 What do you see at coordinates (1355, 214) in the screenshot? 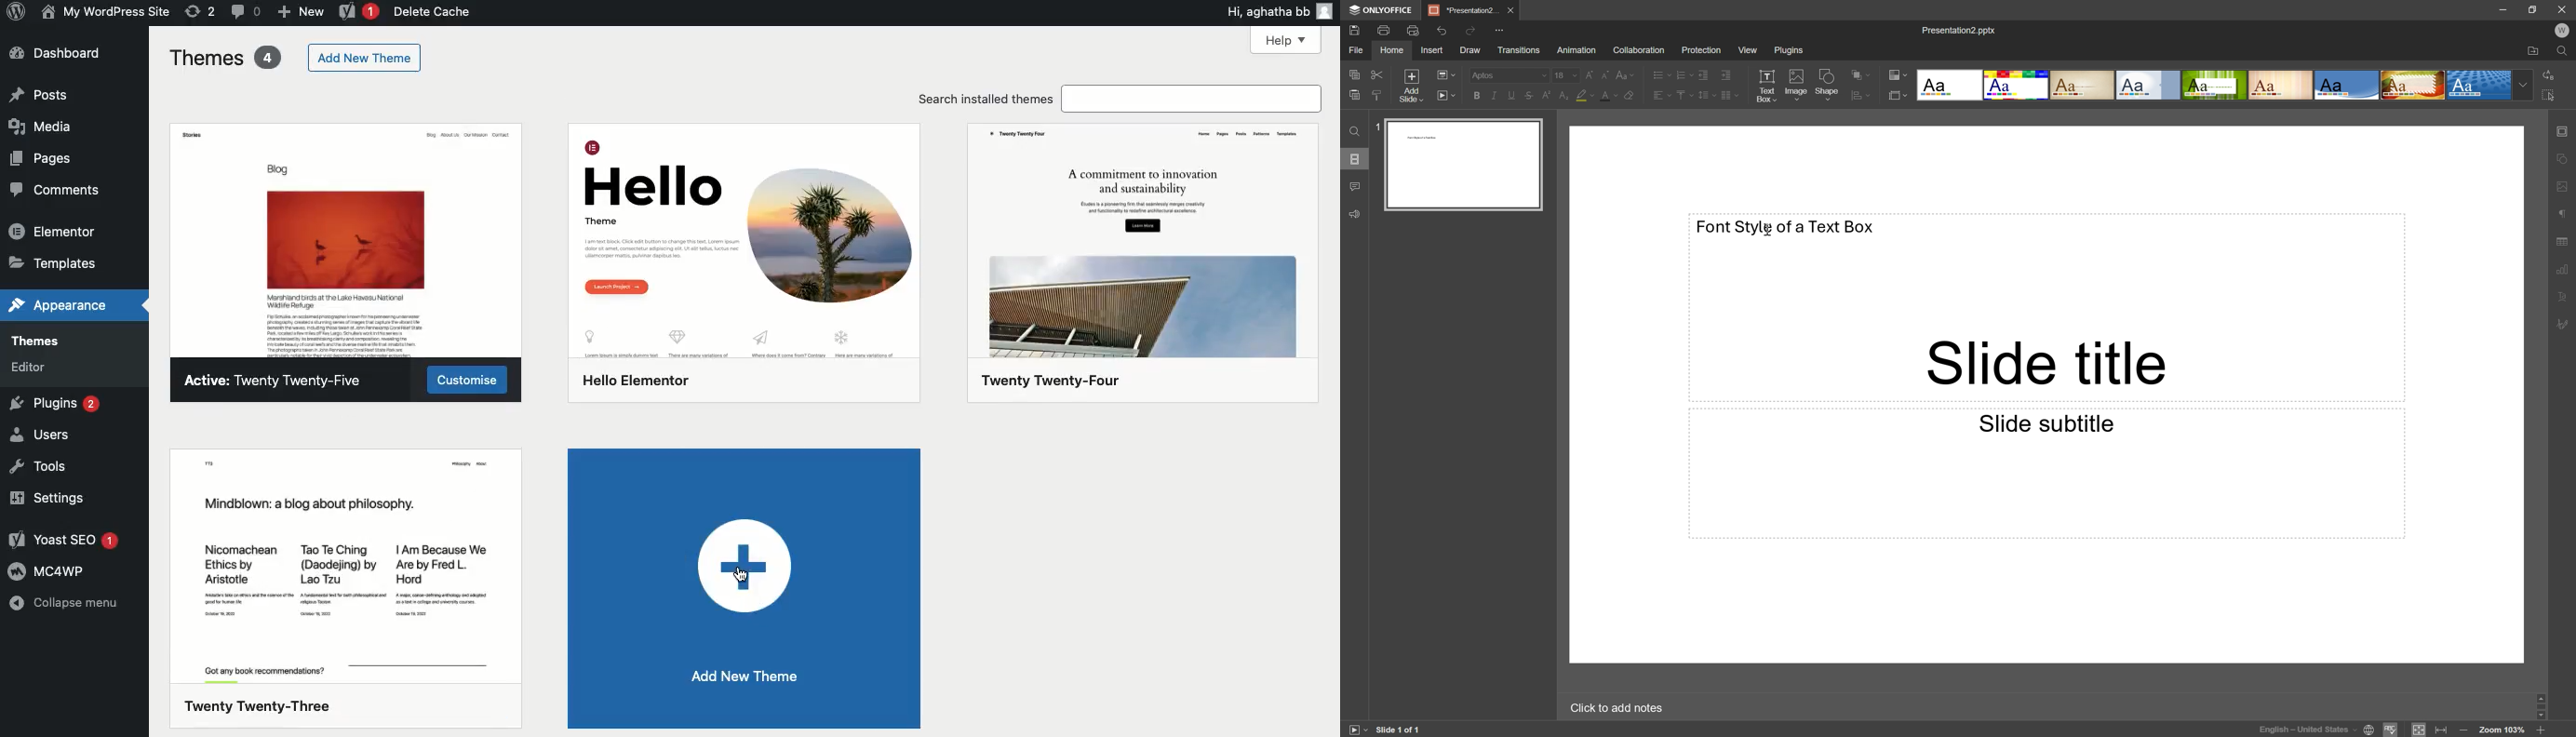
I see `Feedback & Support` at bounding box center [1355, 214].